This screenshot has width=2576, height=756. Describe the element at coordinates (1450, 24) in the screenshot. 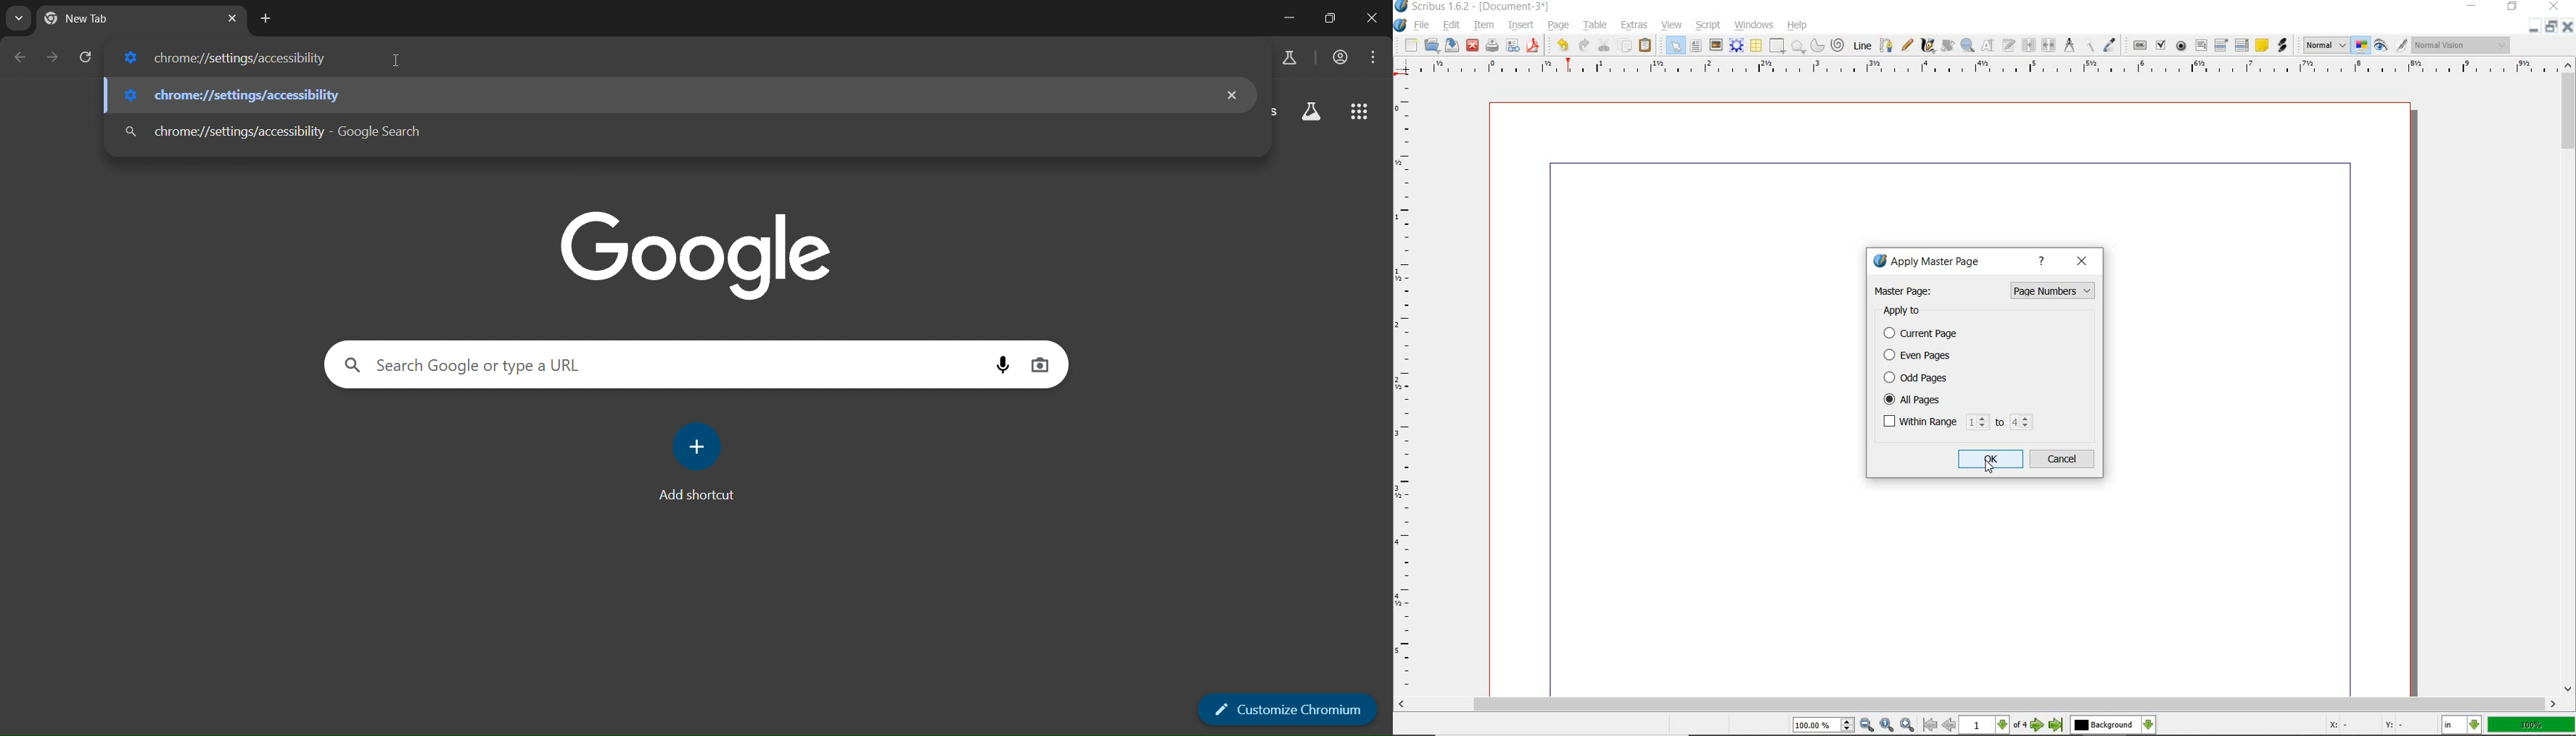

I see `edit` at that location.